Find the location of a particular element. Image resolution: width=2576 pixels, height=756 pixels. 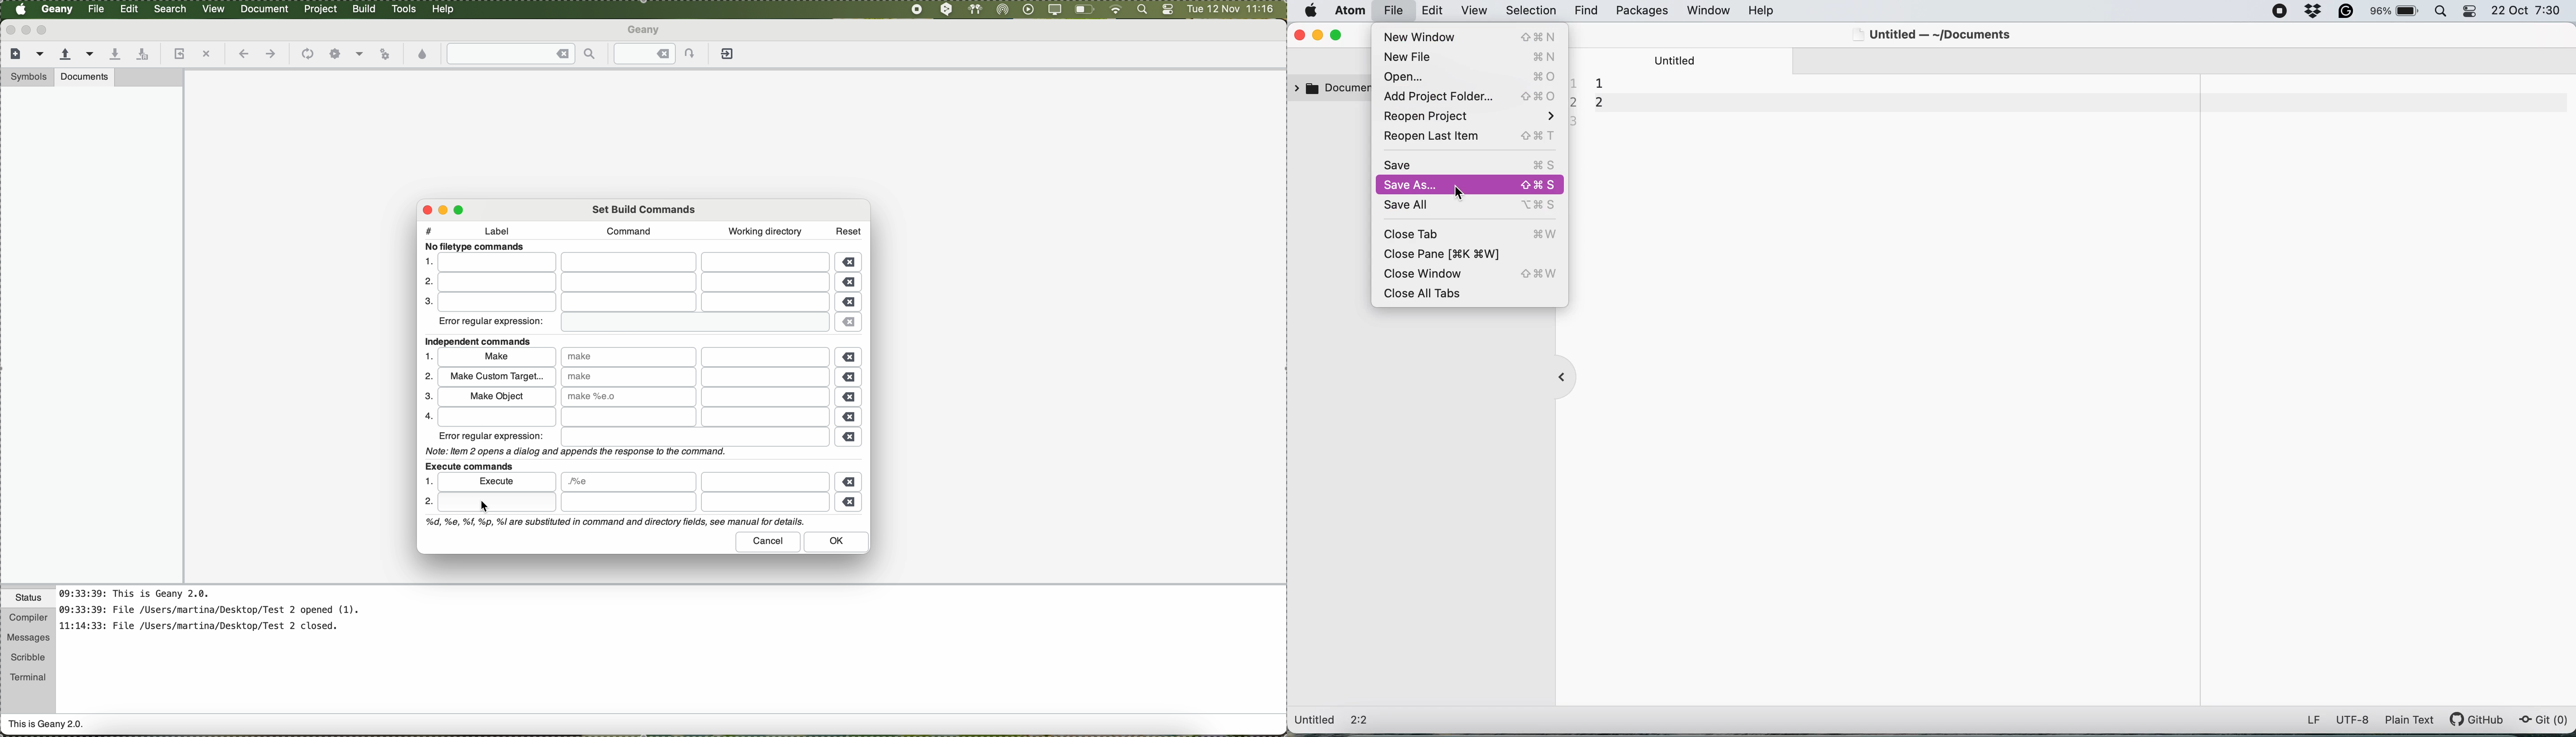

file is located at coordinates (628, 482).